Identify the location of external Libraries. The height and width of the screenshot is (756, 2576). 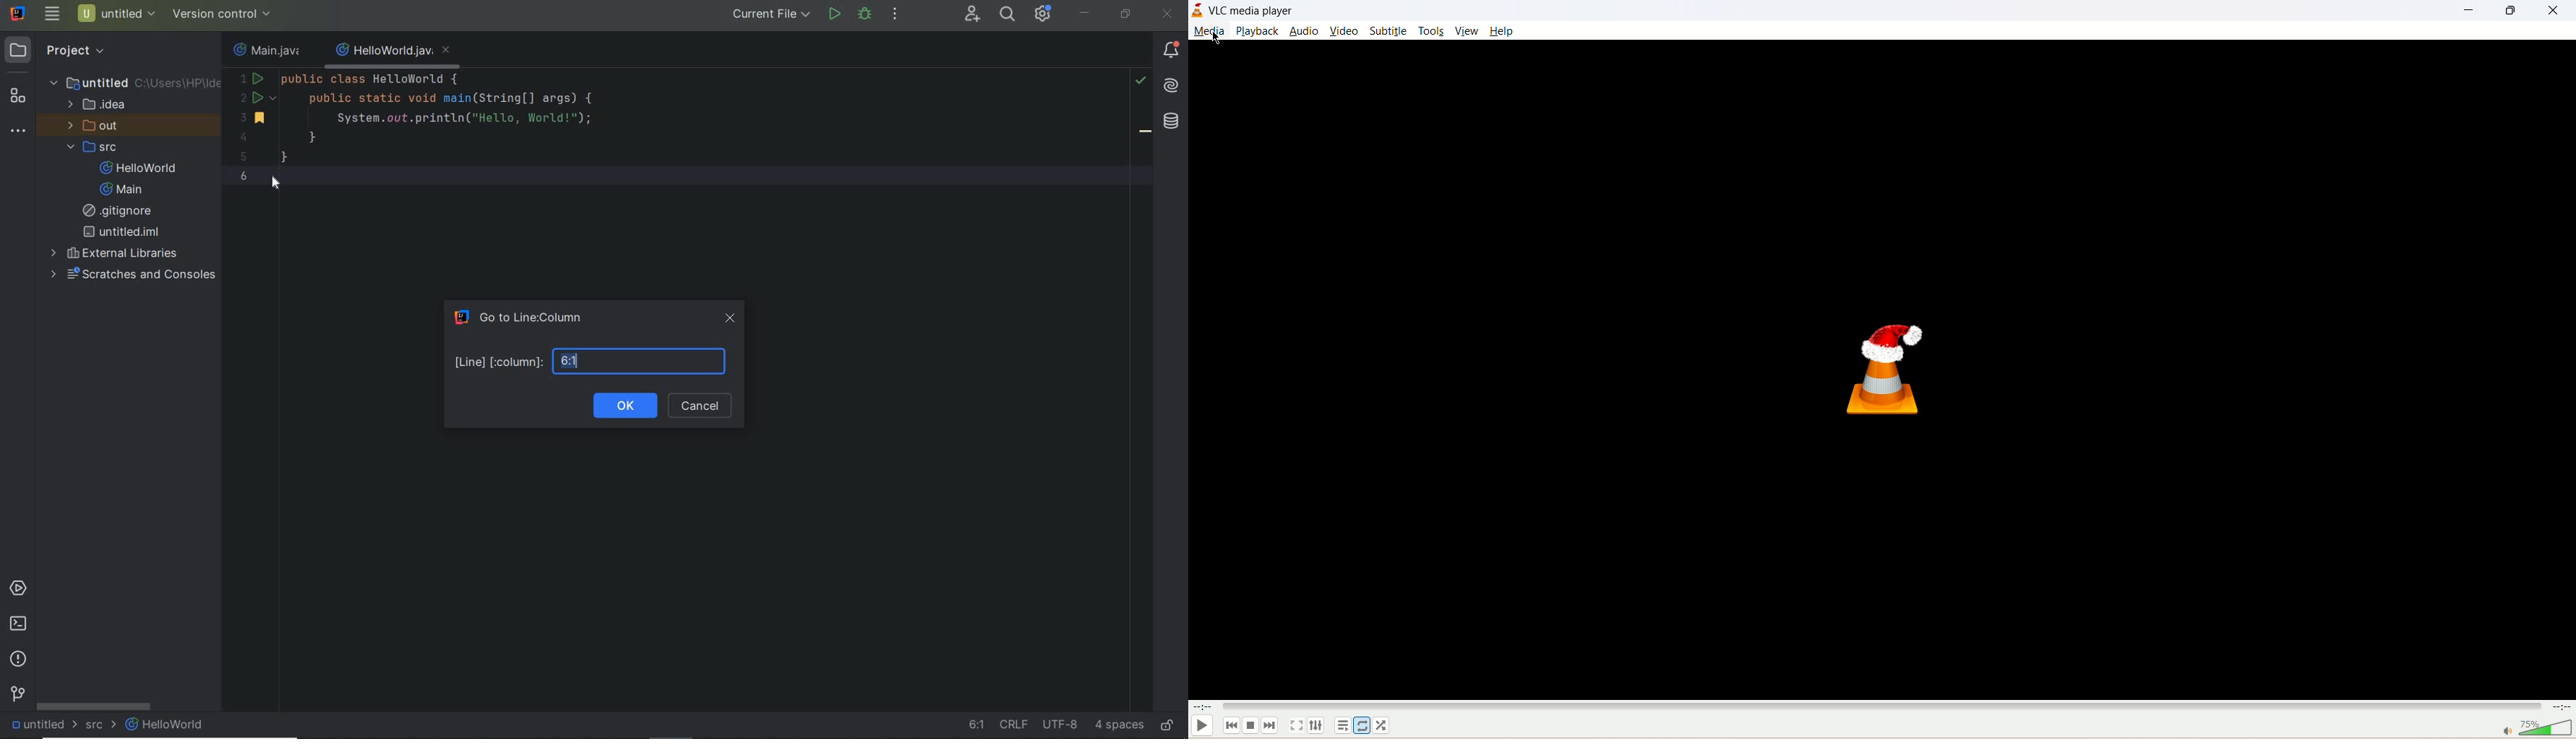
(114, 252).